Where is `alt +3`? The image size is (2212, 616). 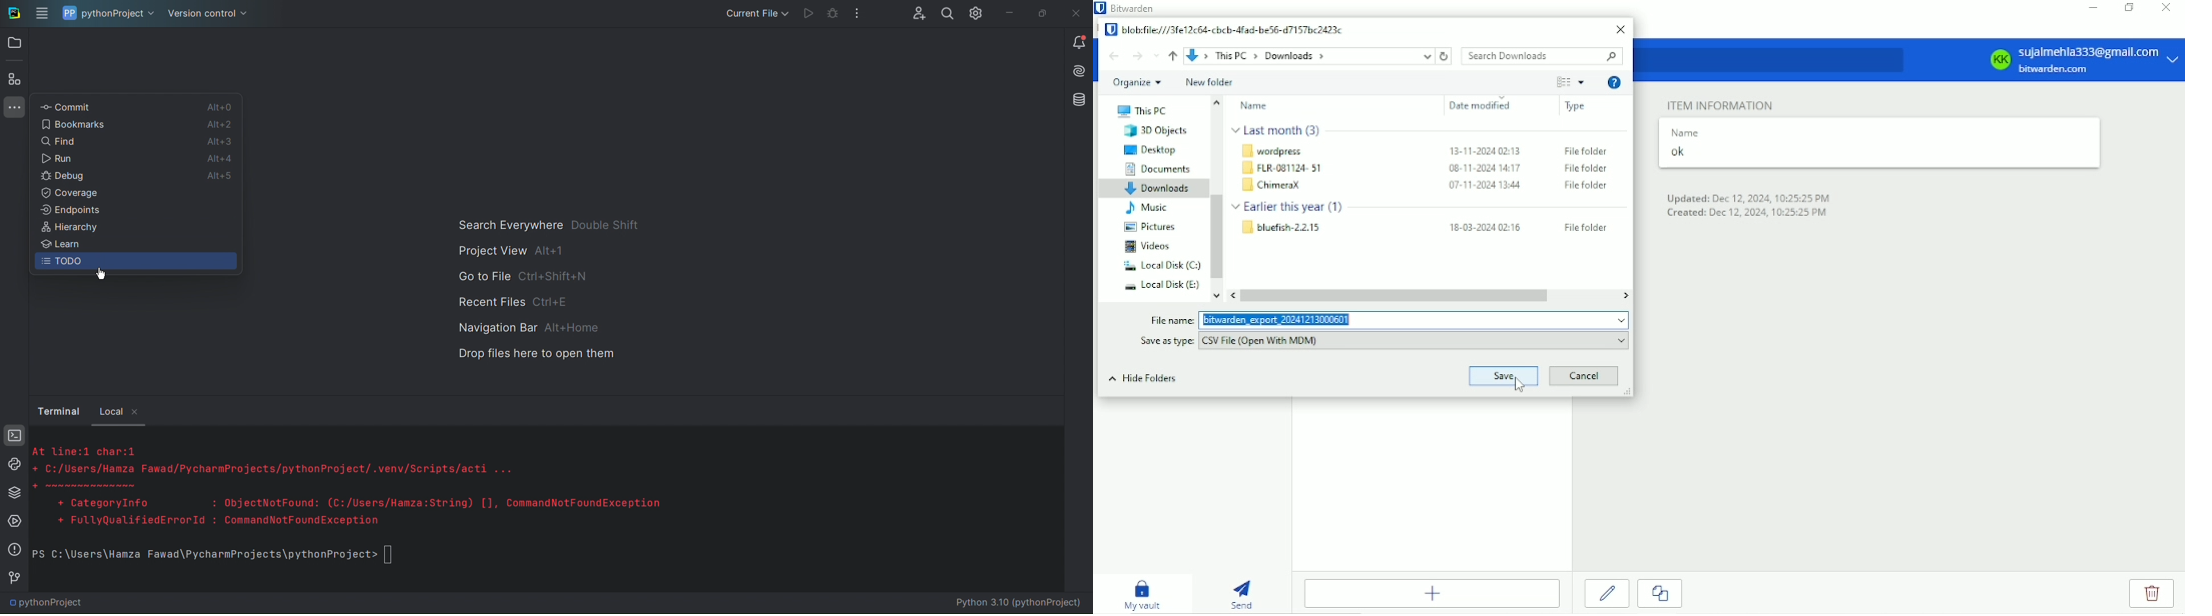
alt +3 is located at coordinates (220, 141).